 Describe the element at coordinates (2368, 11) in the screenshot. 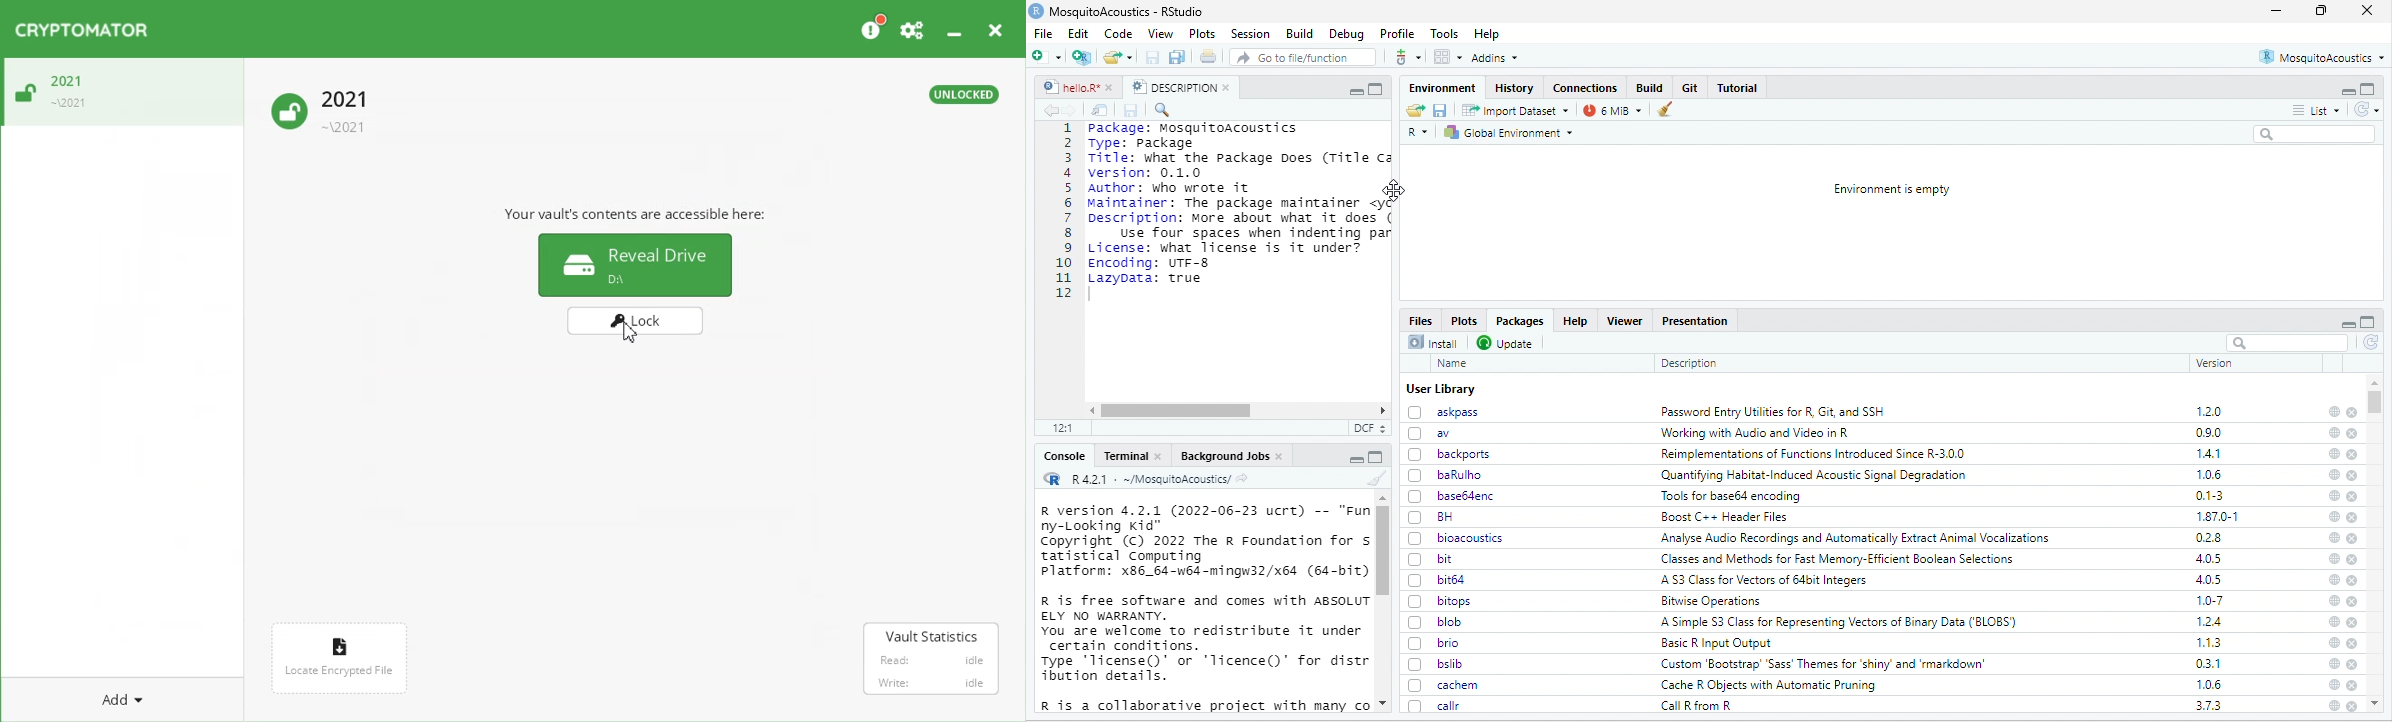

I see `close` at that location.